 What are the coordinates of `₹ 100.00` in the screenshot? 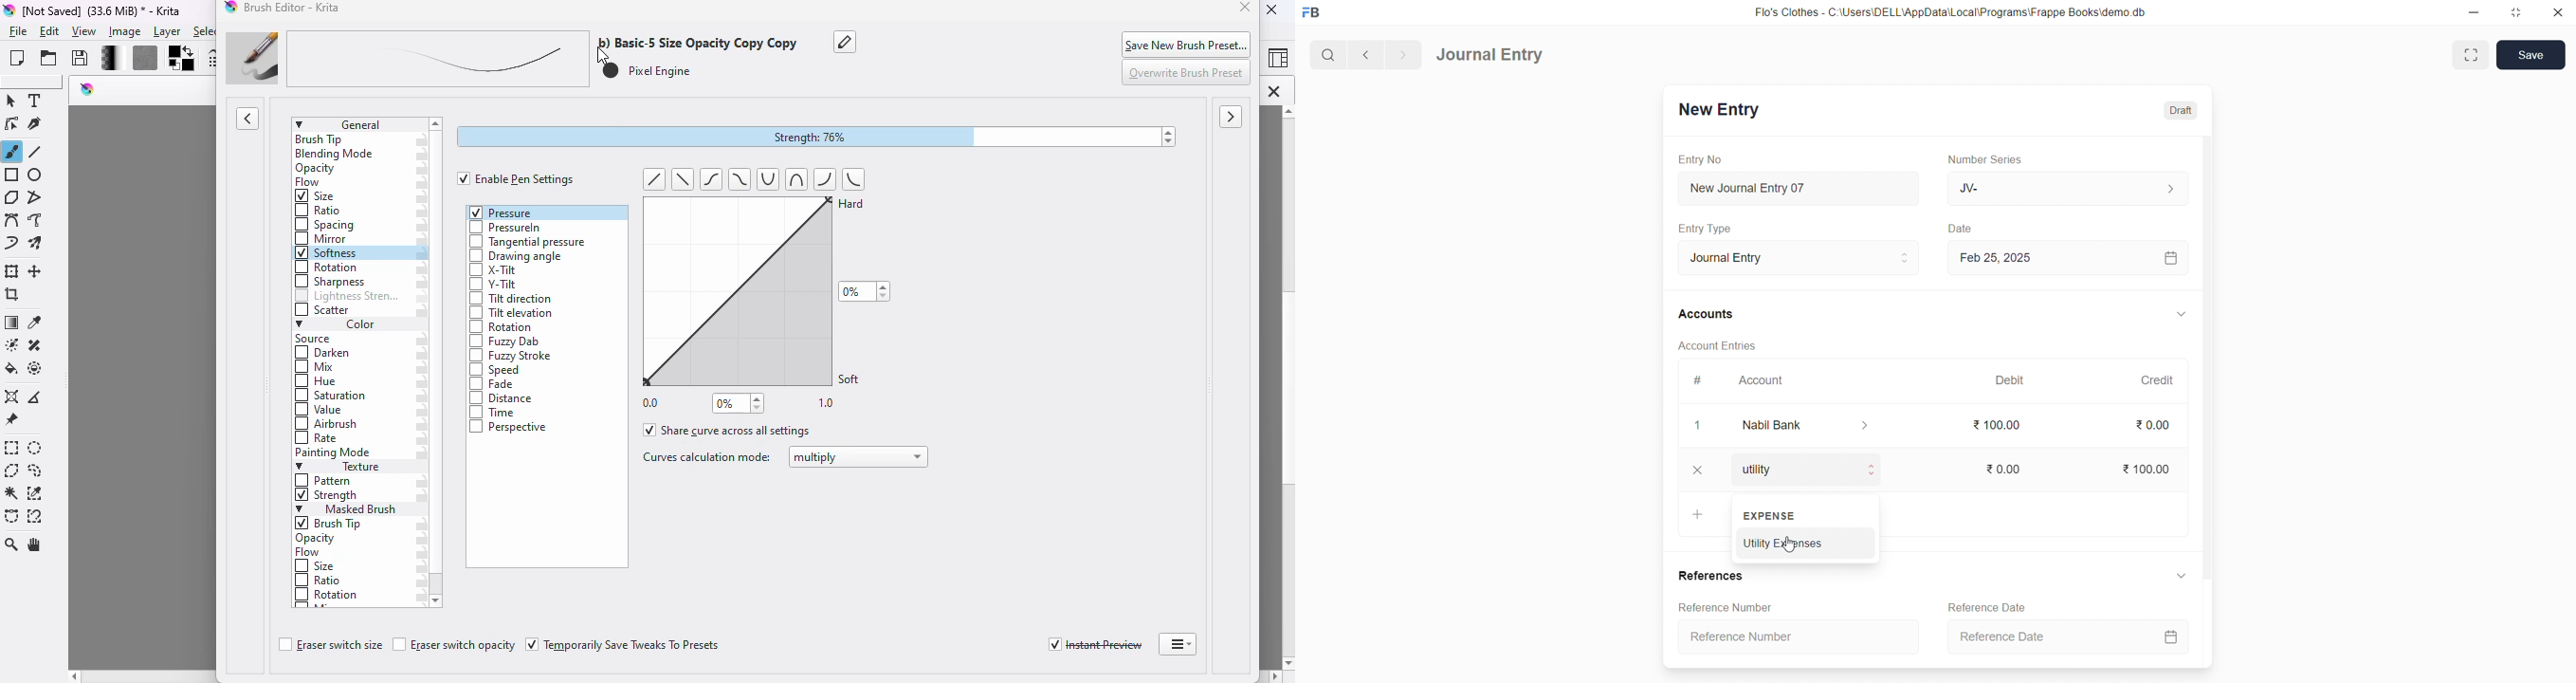 It's located at (2142, 467).